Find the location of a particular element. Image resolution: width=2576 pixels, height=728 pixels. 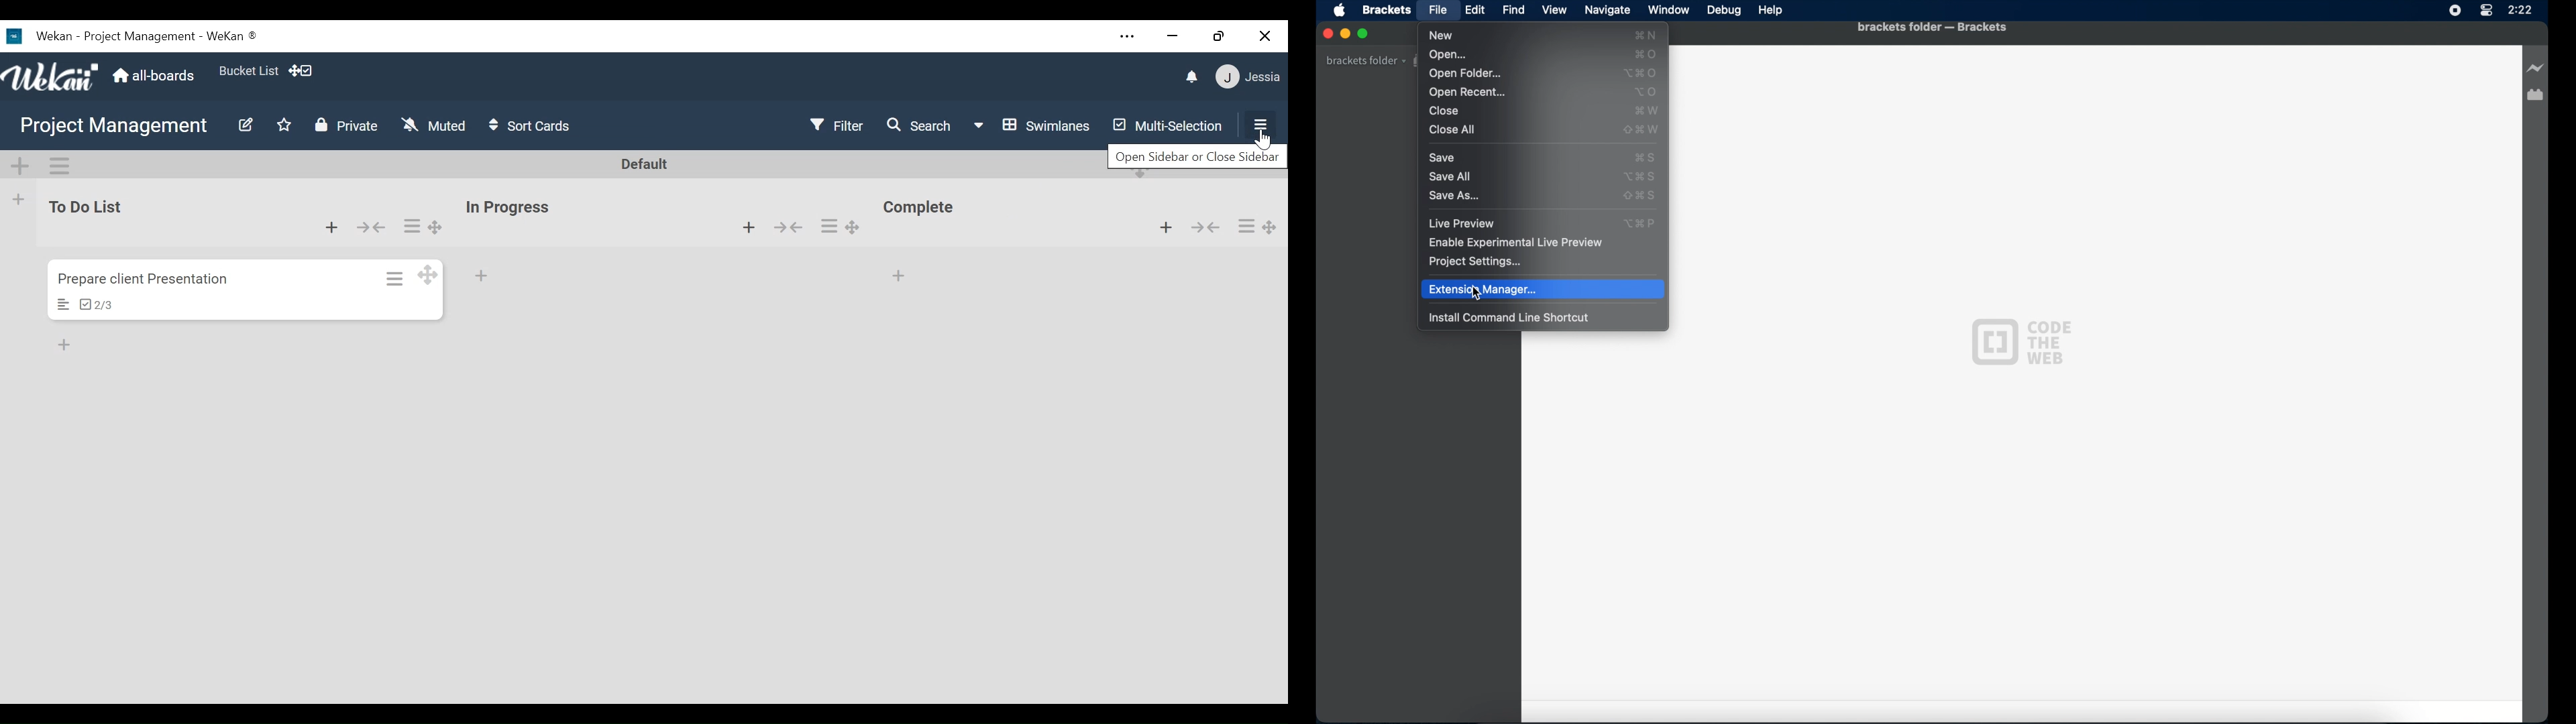

Collapse is located at coordinates (1207, 228).